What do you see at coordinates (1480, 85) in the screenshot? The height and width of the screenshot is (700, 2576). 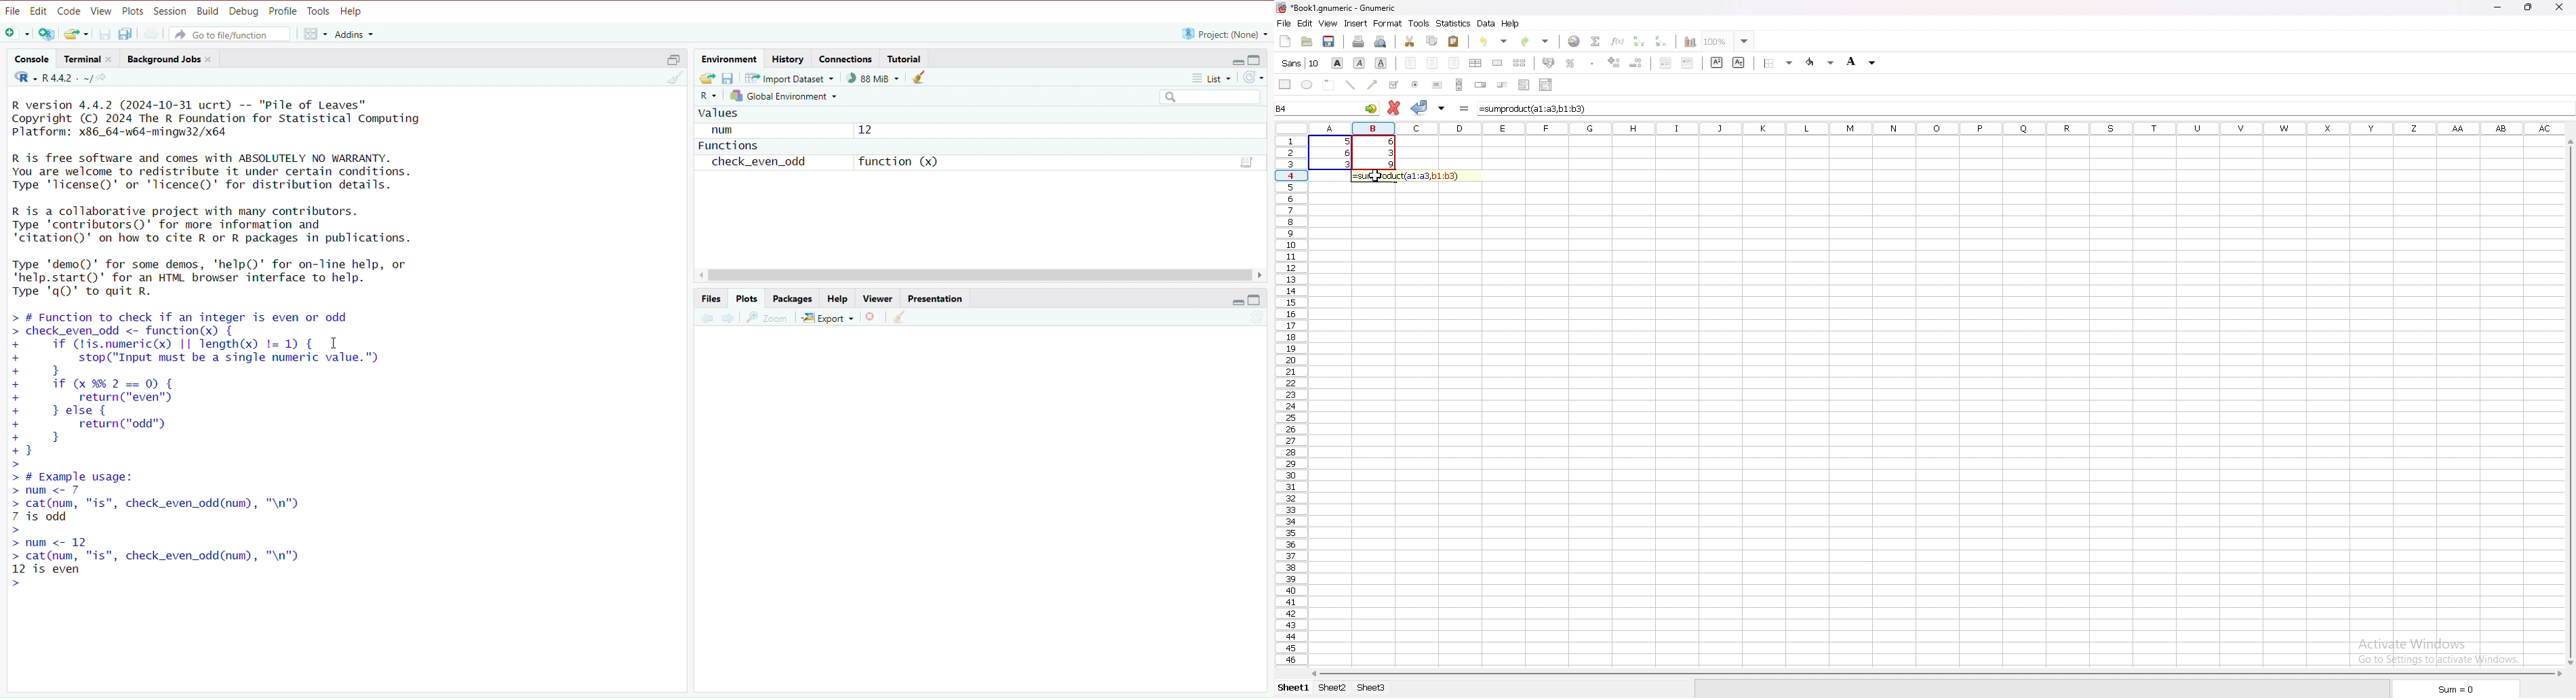 I see `spin button` at bounding box center [1480, 85].